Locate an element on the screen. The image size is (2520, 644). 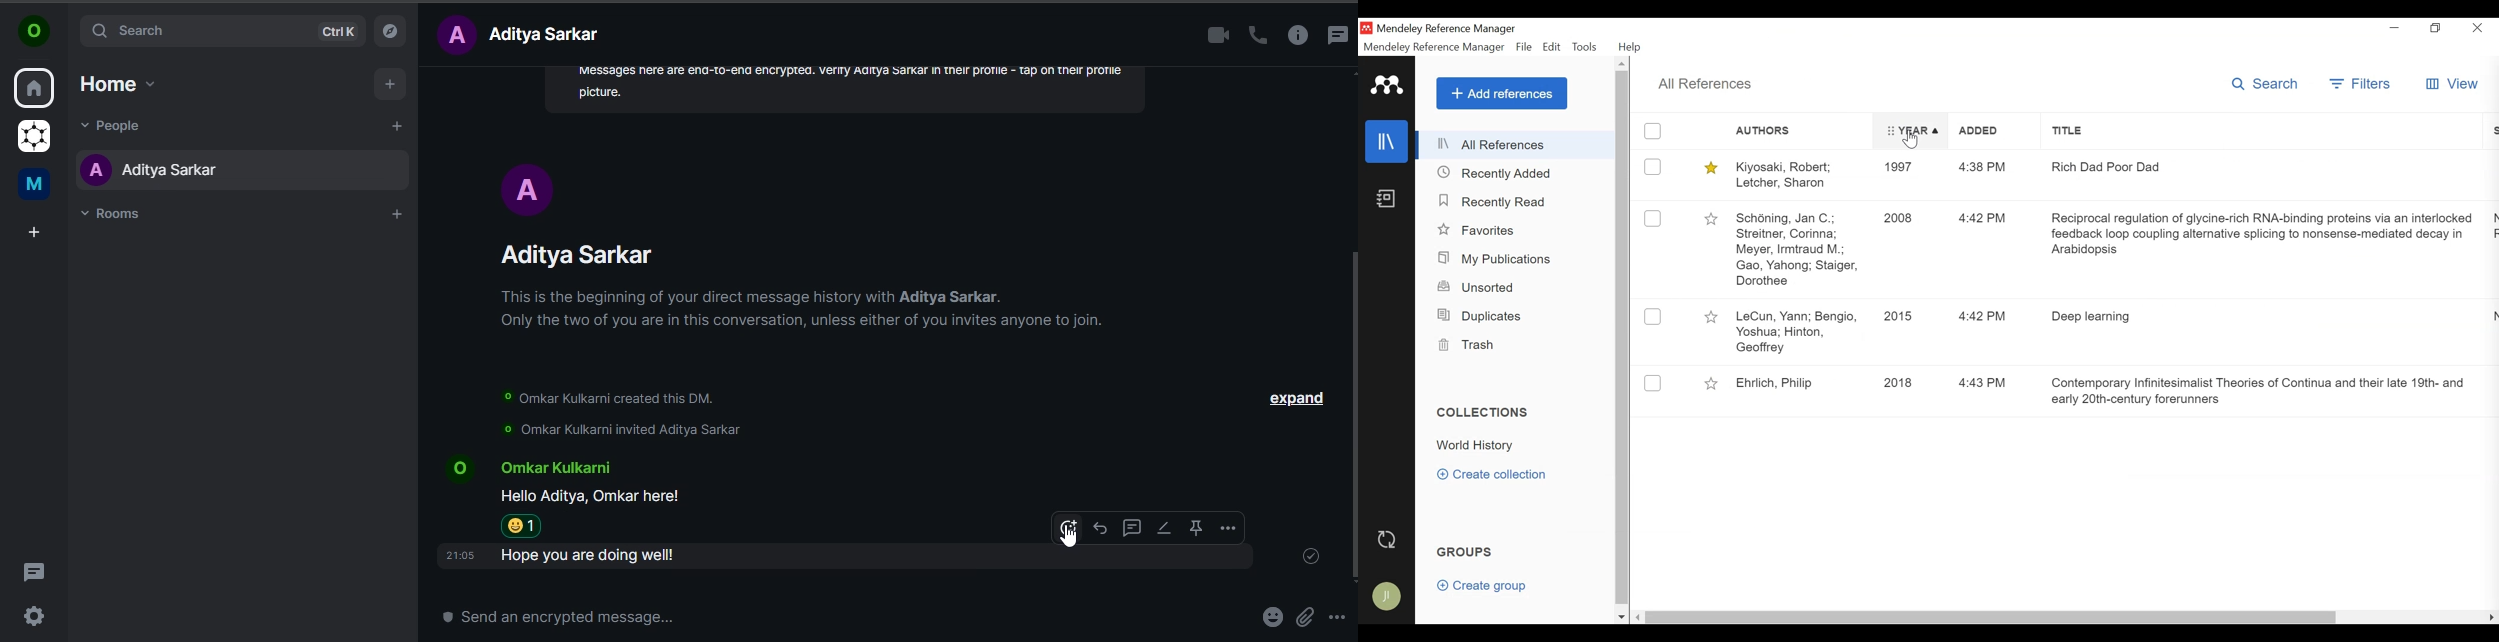
‘Omkar Kulkarni is located at coordinates (553, 470).